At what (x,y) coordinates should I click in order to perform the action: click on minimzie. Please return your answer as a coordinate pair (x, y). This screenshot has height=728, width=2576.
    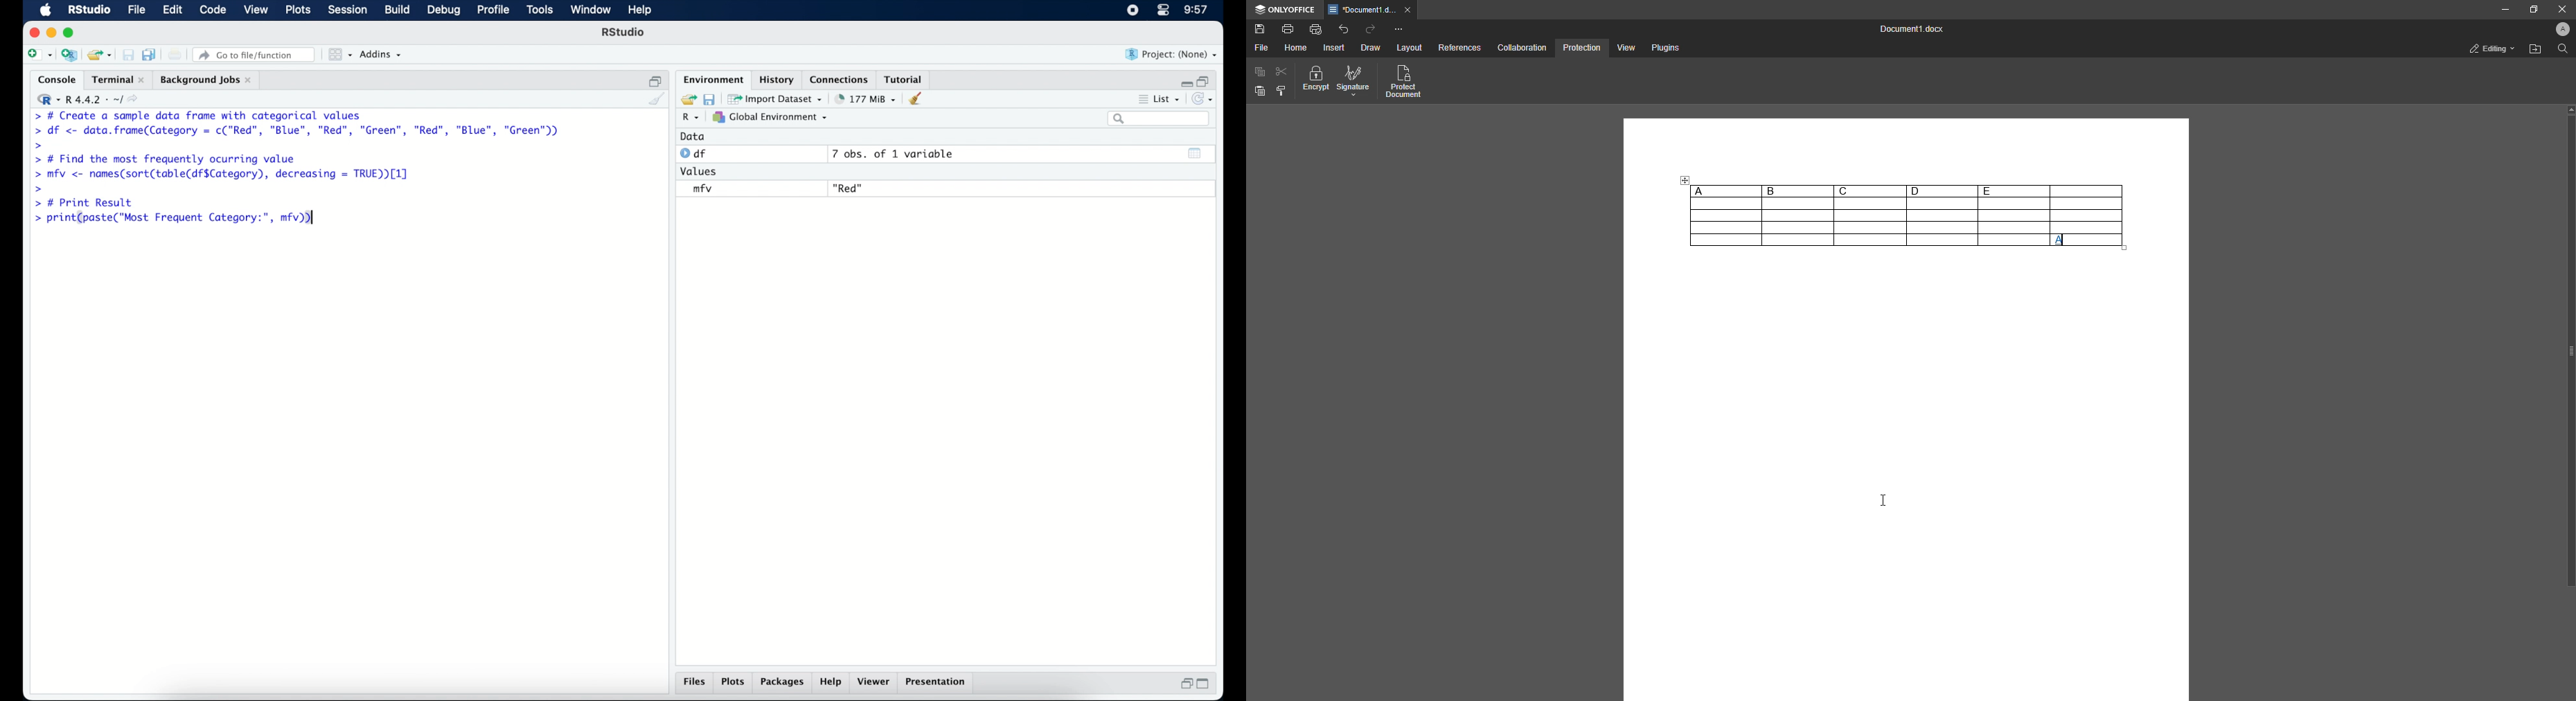
    Looking at the image, I should click on (51, 32).